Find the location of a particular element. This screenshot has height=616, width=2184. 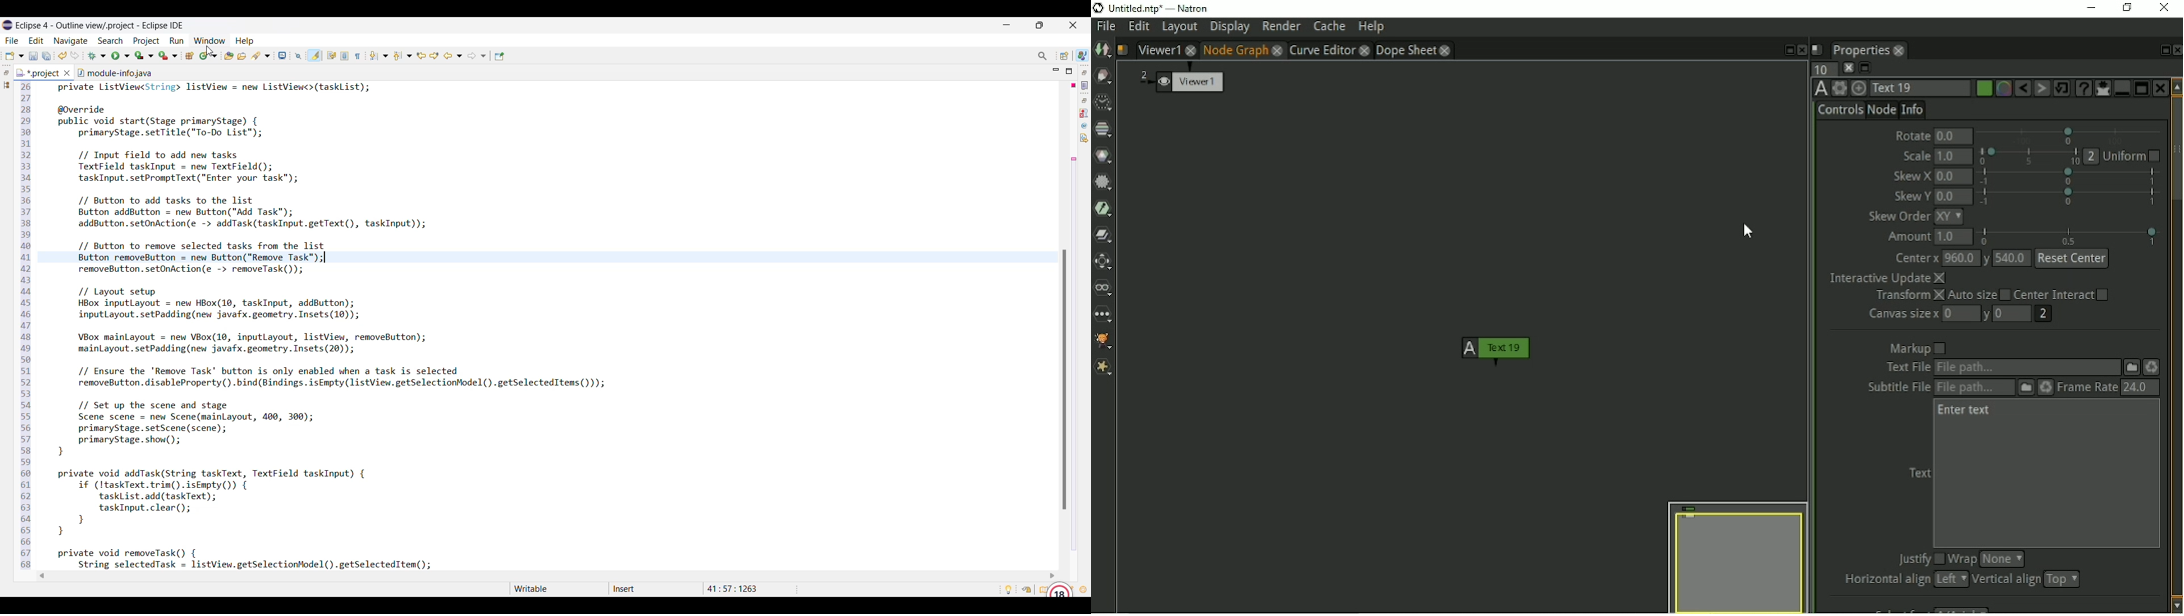

Layout is located at coordinates (1179, 28).